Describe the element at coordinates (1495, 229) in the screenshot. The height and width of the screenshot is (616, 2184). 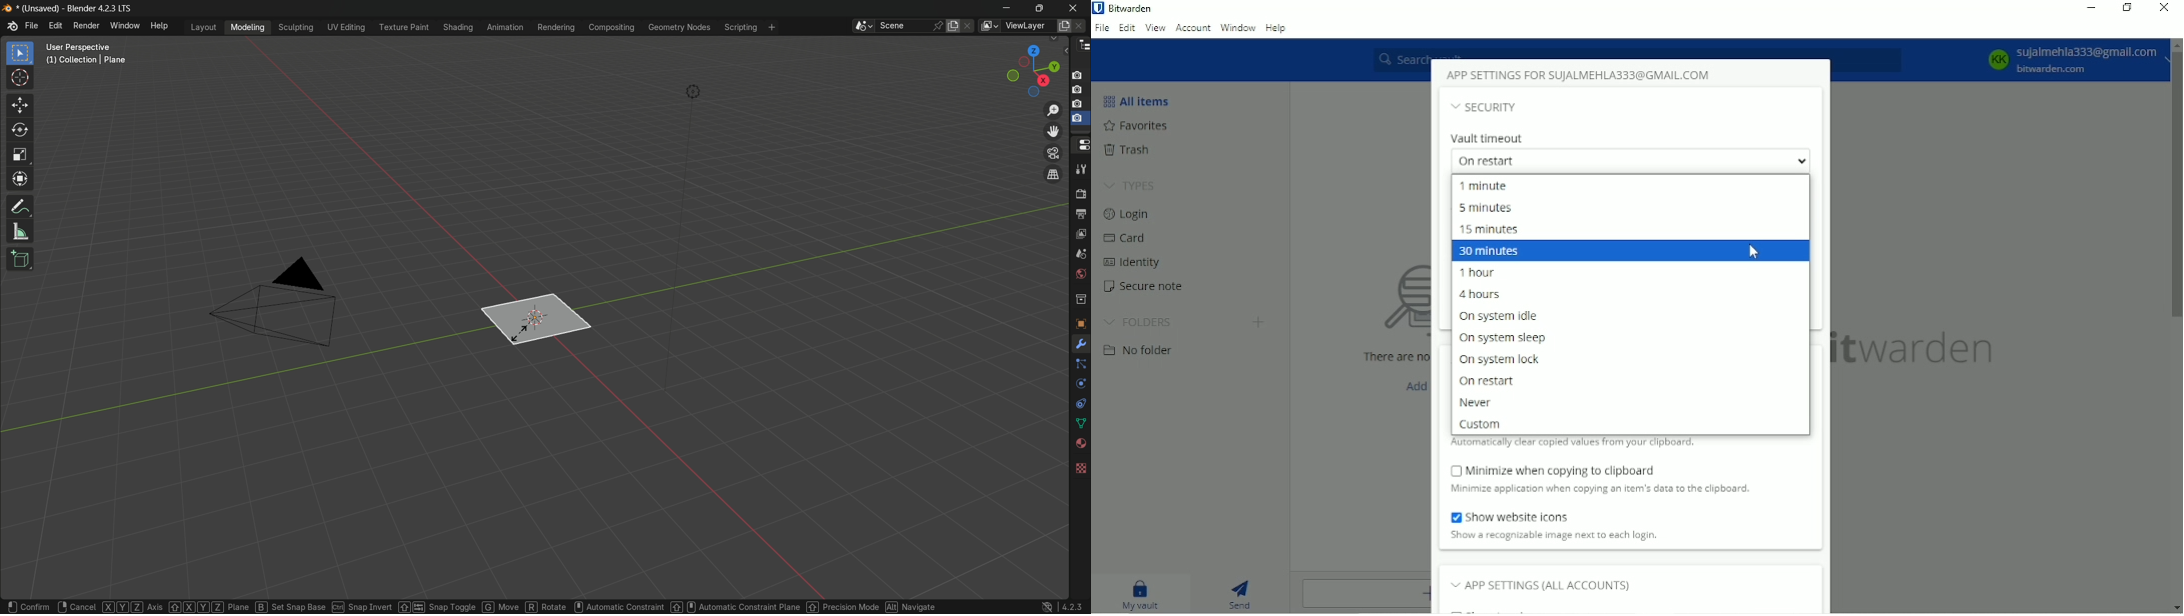
I see `15 minutes` at that location.